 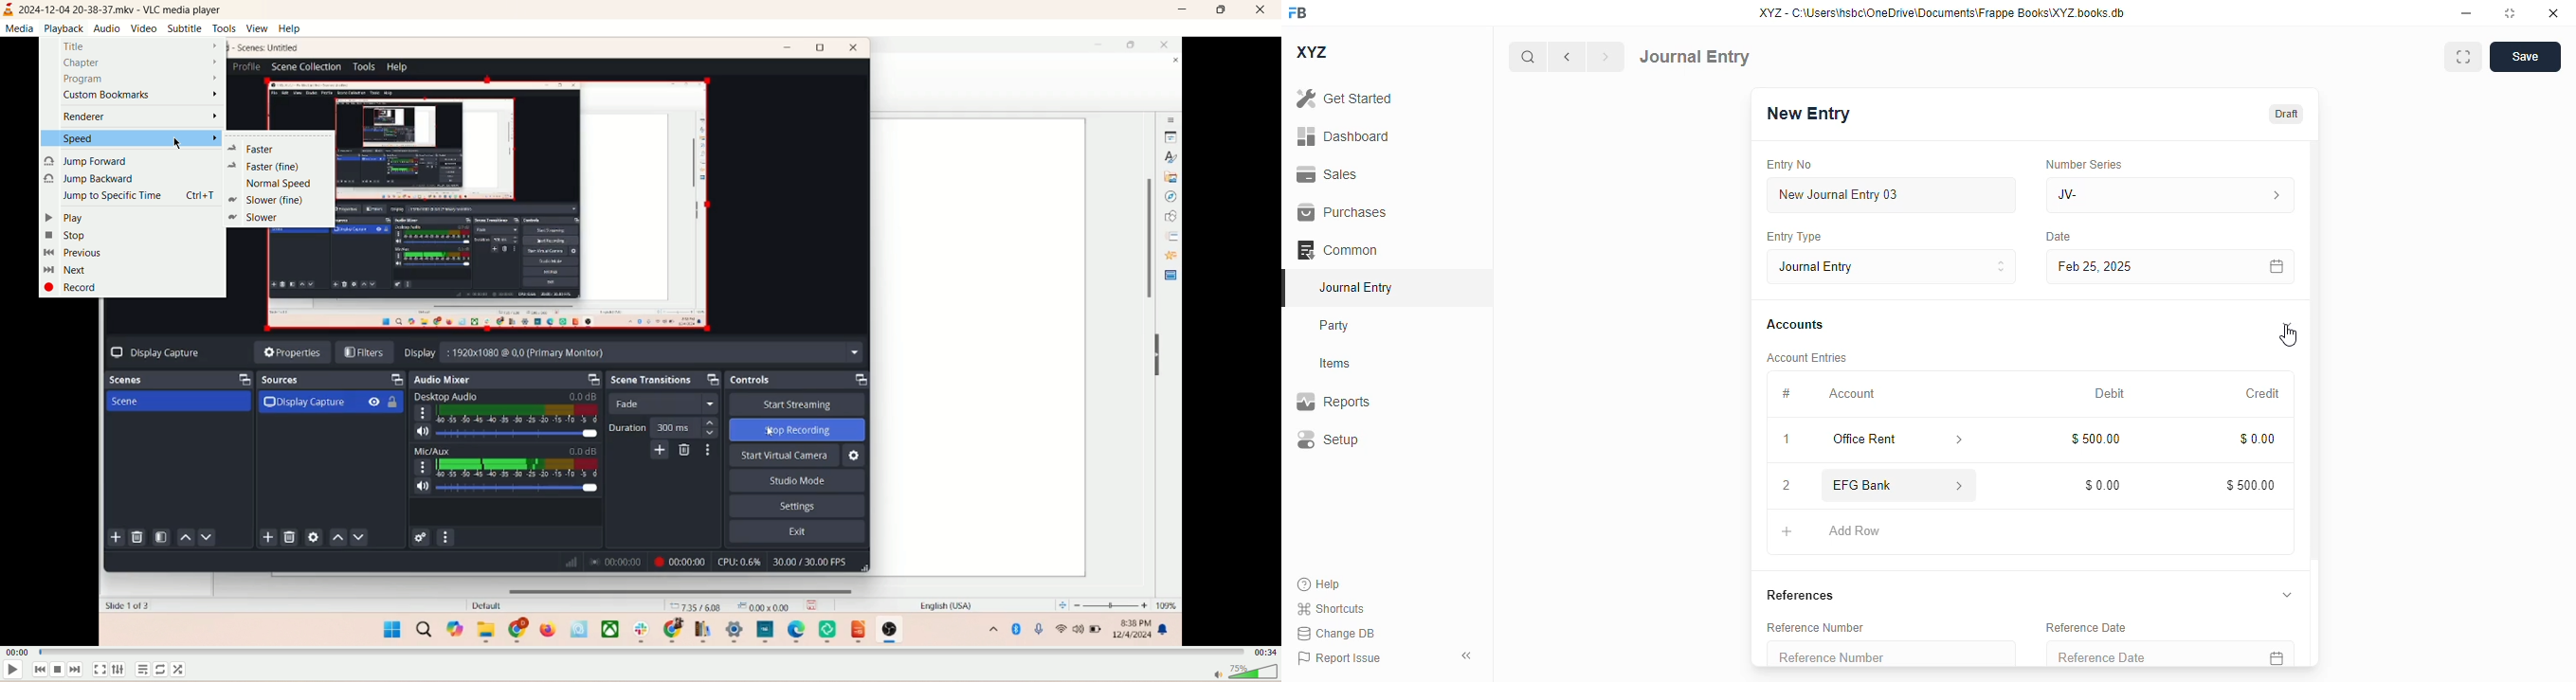 I want to click on #, so click(x=1786, y=394).